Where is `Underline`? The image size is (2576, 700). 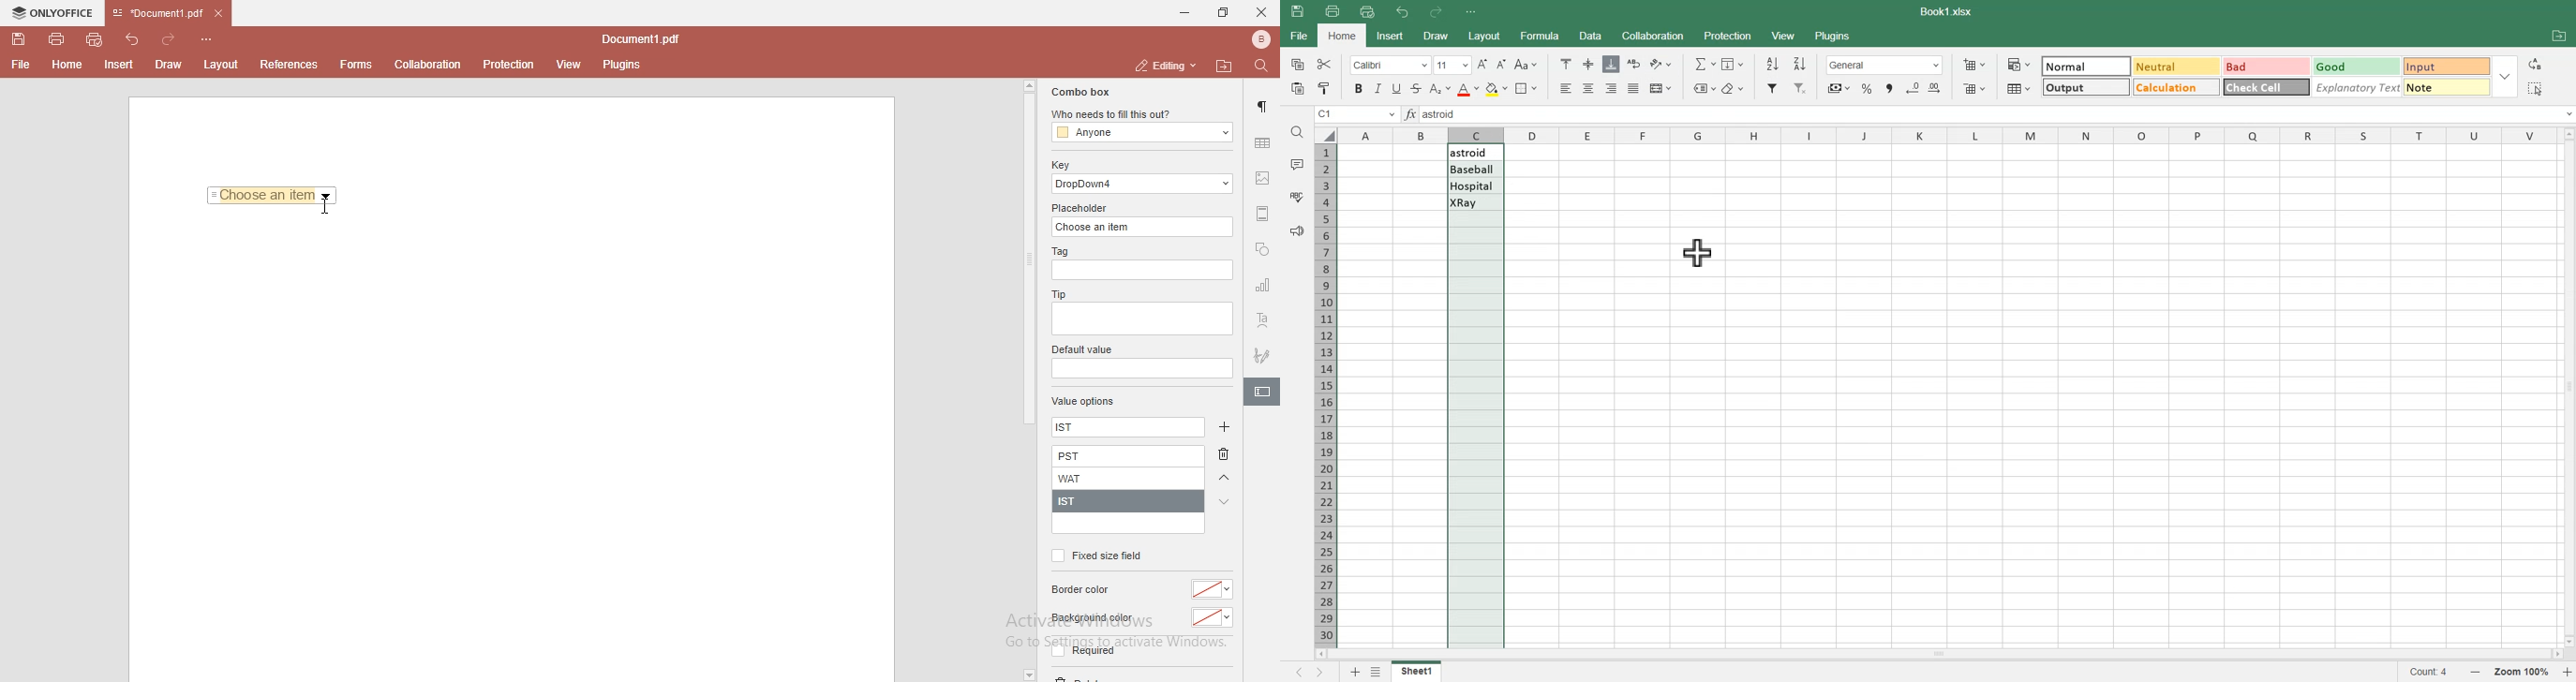 Underline is located at coordinates (1398, 88).